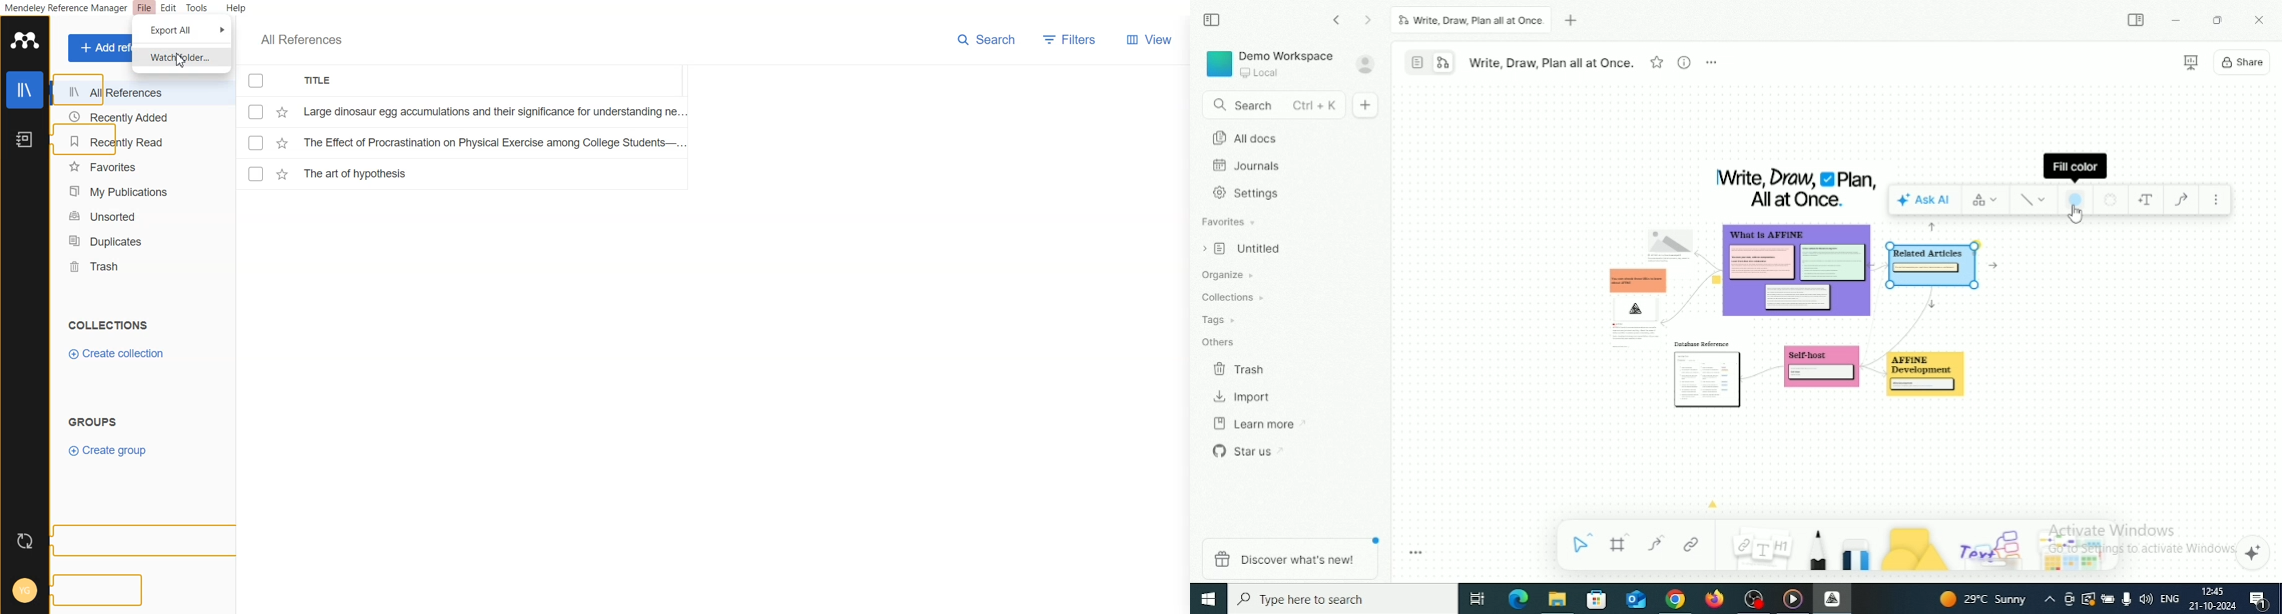 This screenshot has height=616, width=2296. What do you see at coordinates (133, 216) in the screenshot?
I see `Unsorted` at bounding box center [133, 216].